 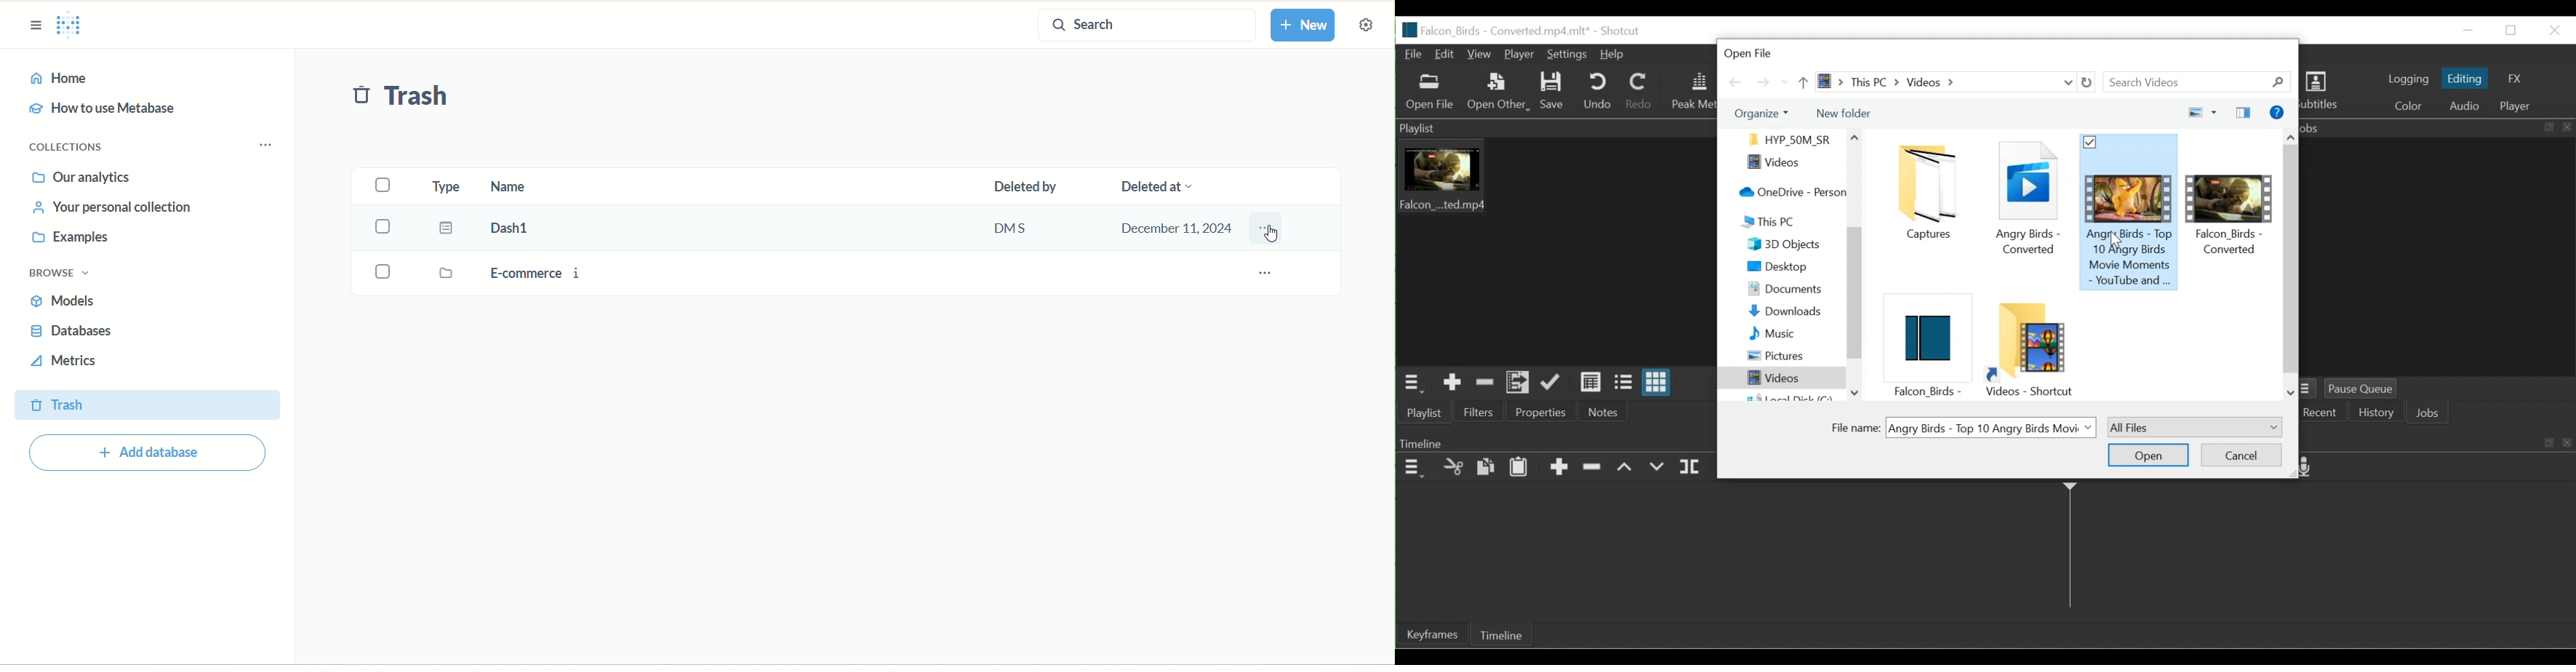 I want to click on Undo, so click(x=1597, y=91).